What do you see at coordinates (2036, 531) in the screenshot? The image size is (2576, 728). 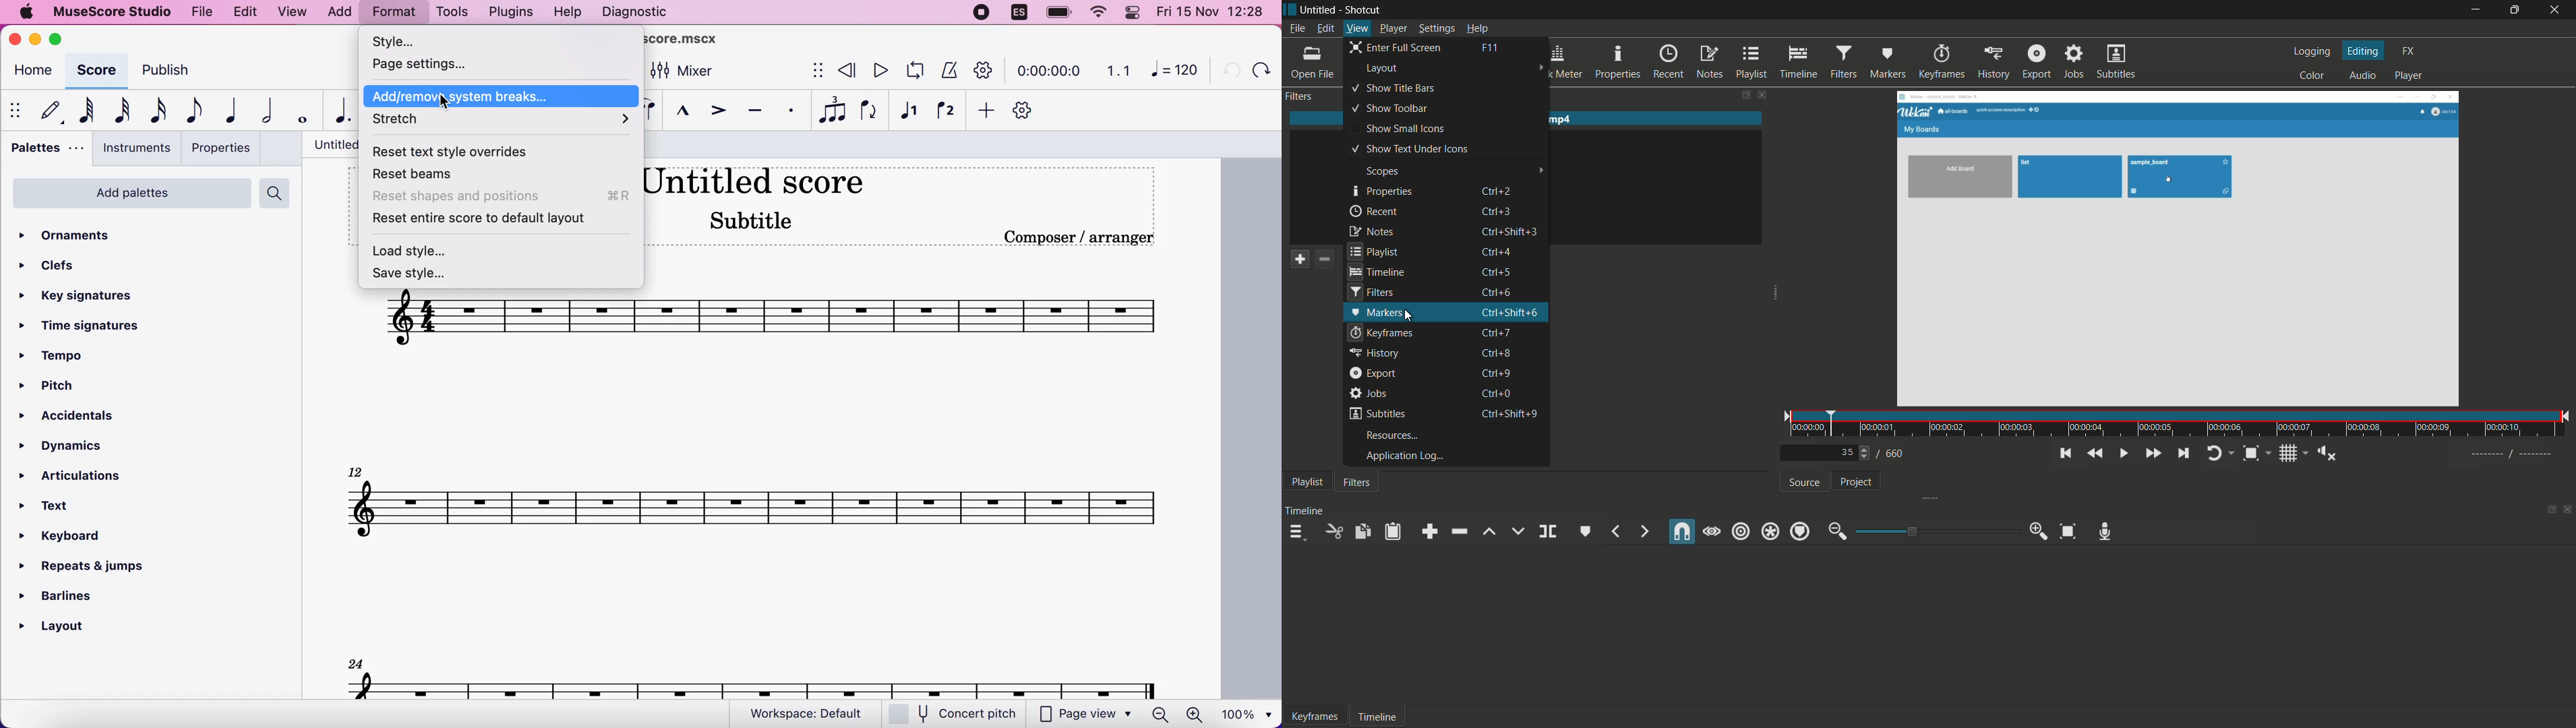 I see `zoom in` at bounding box center [2036, 531].